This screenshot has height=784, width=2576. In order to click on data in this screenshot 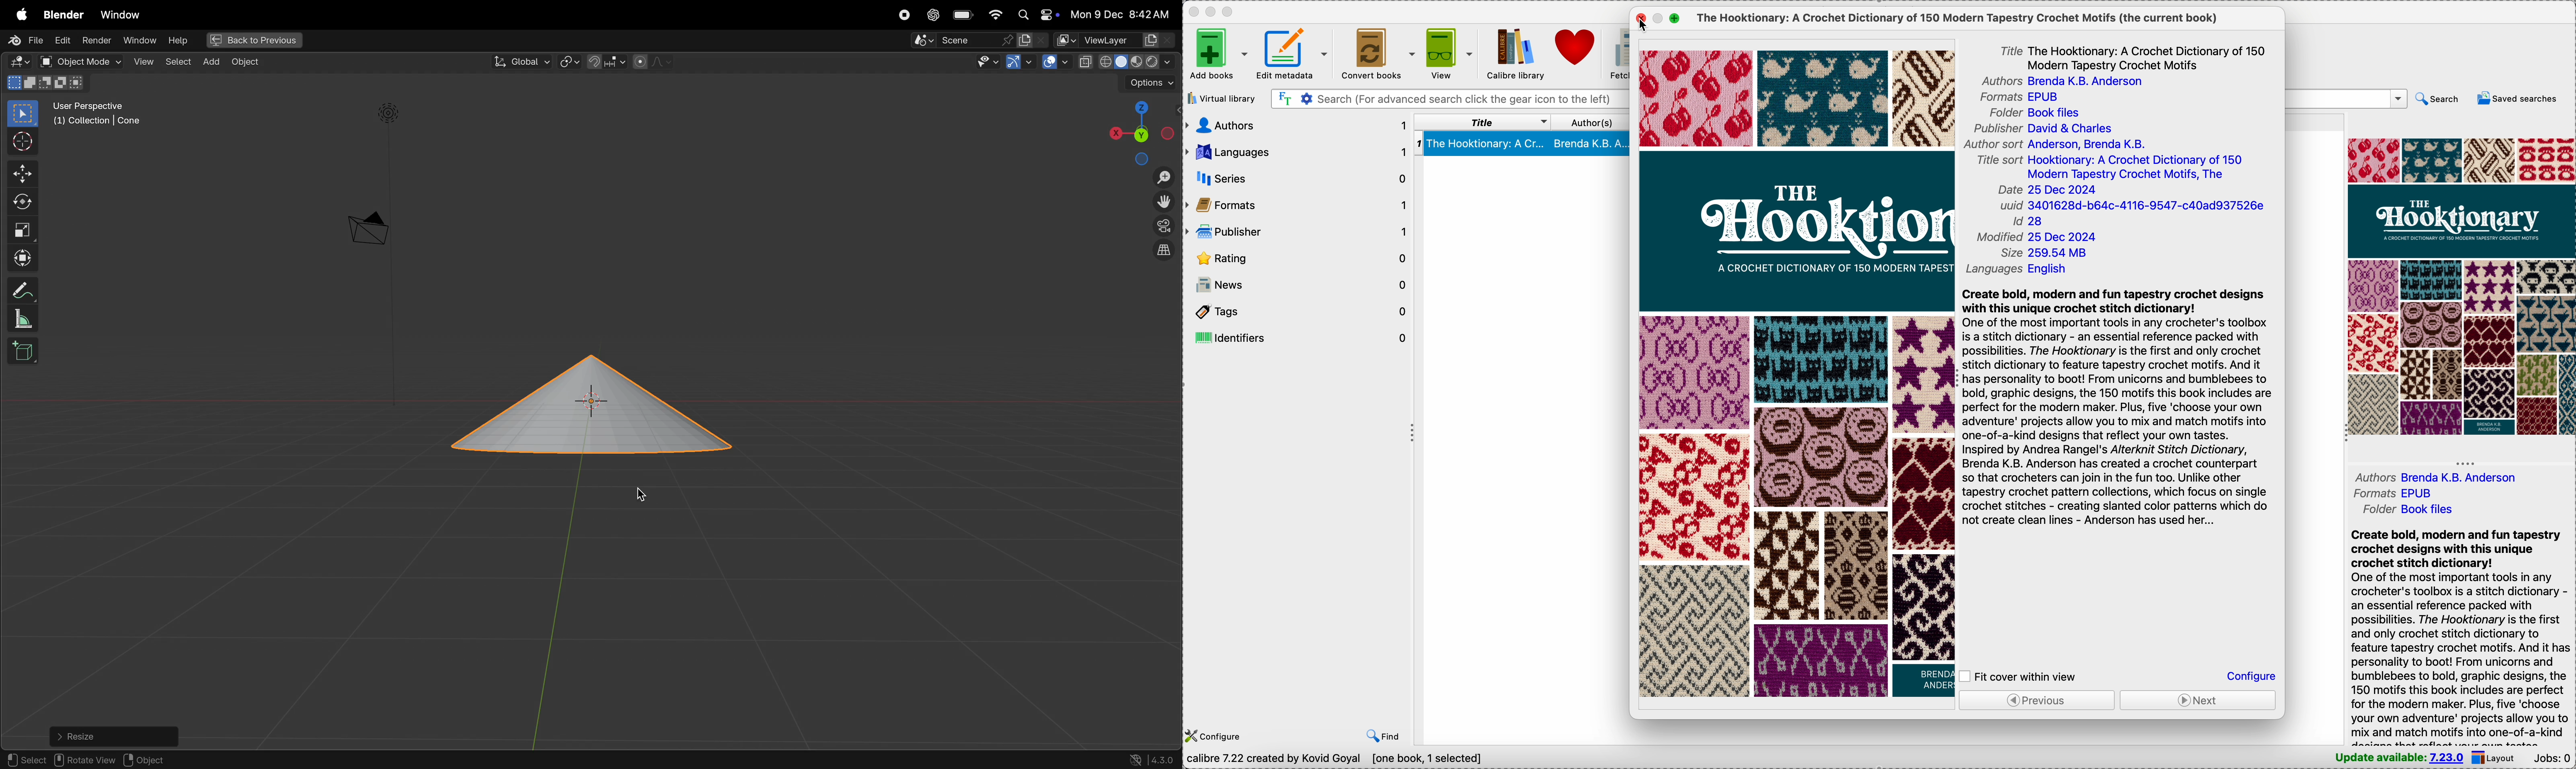, I will do `click(1337, 759)`.